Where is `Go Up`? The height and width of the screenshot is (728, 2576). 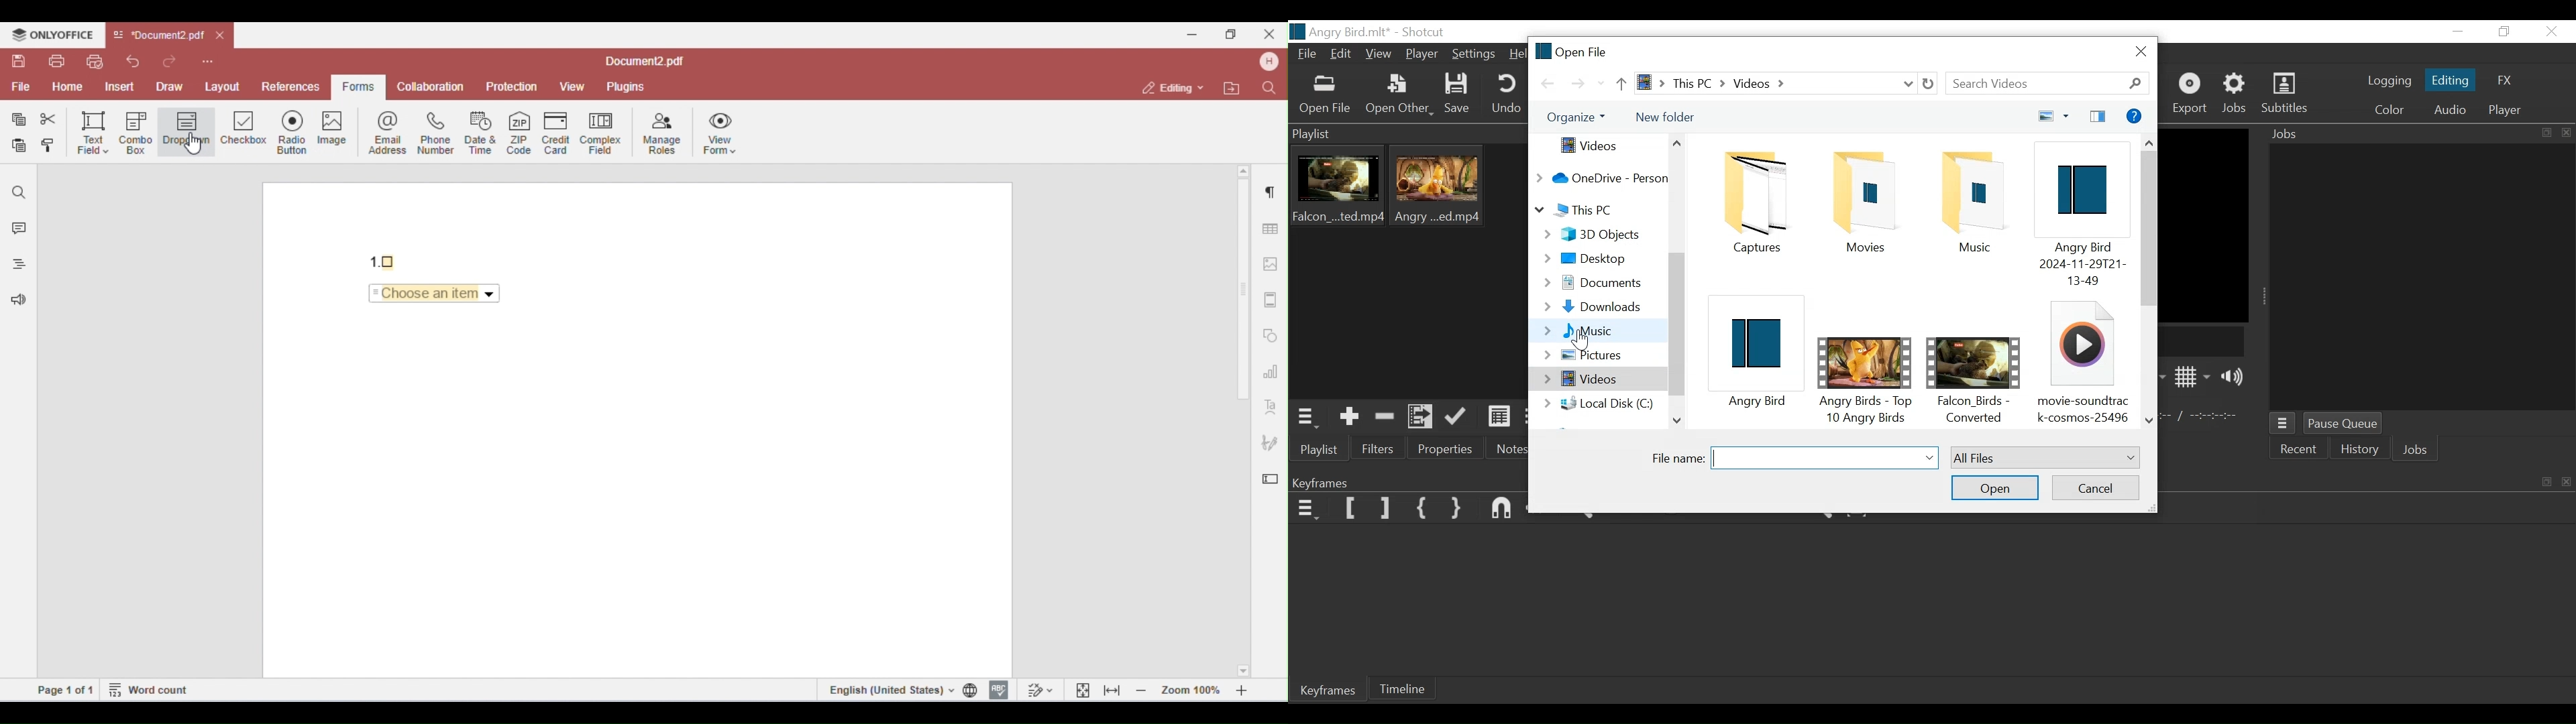 Go Up is located at coordinates (1619, 84).